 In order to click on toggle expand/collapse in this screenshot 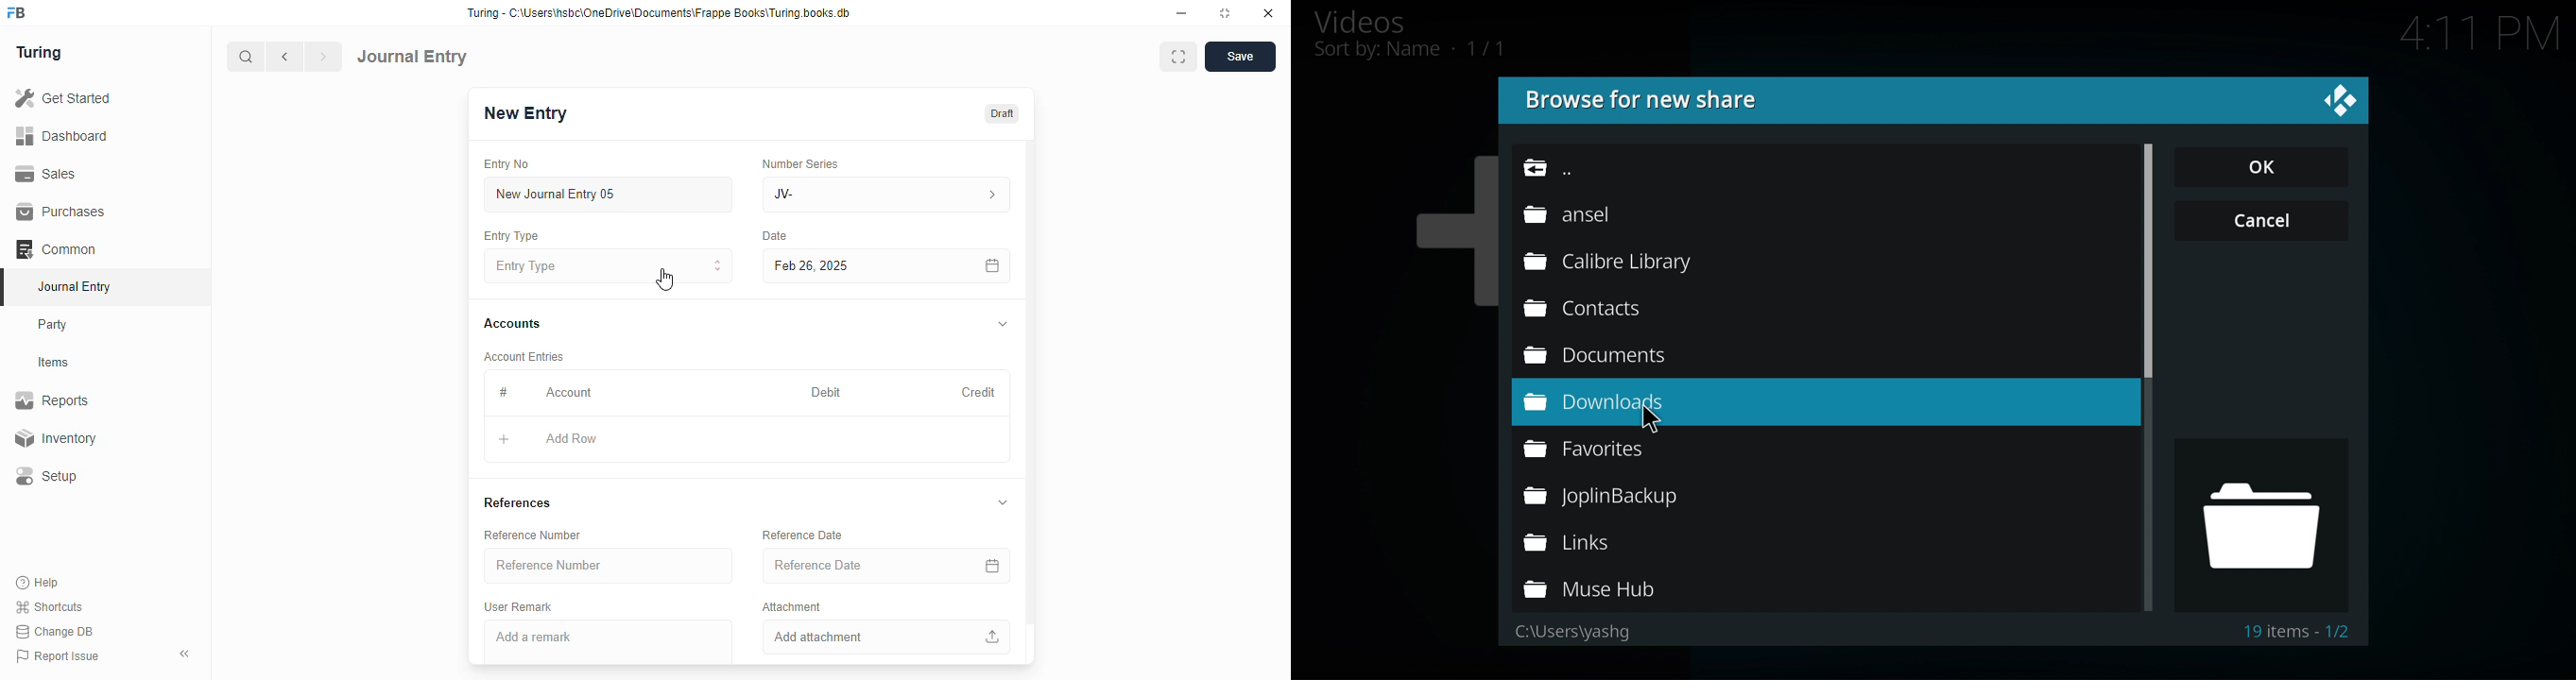, I will do `click(1004, 325)`.